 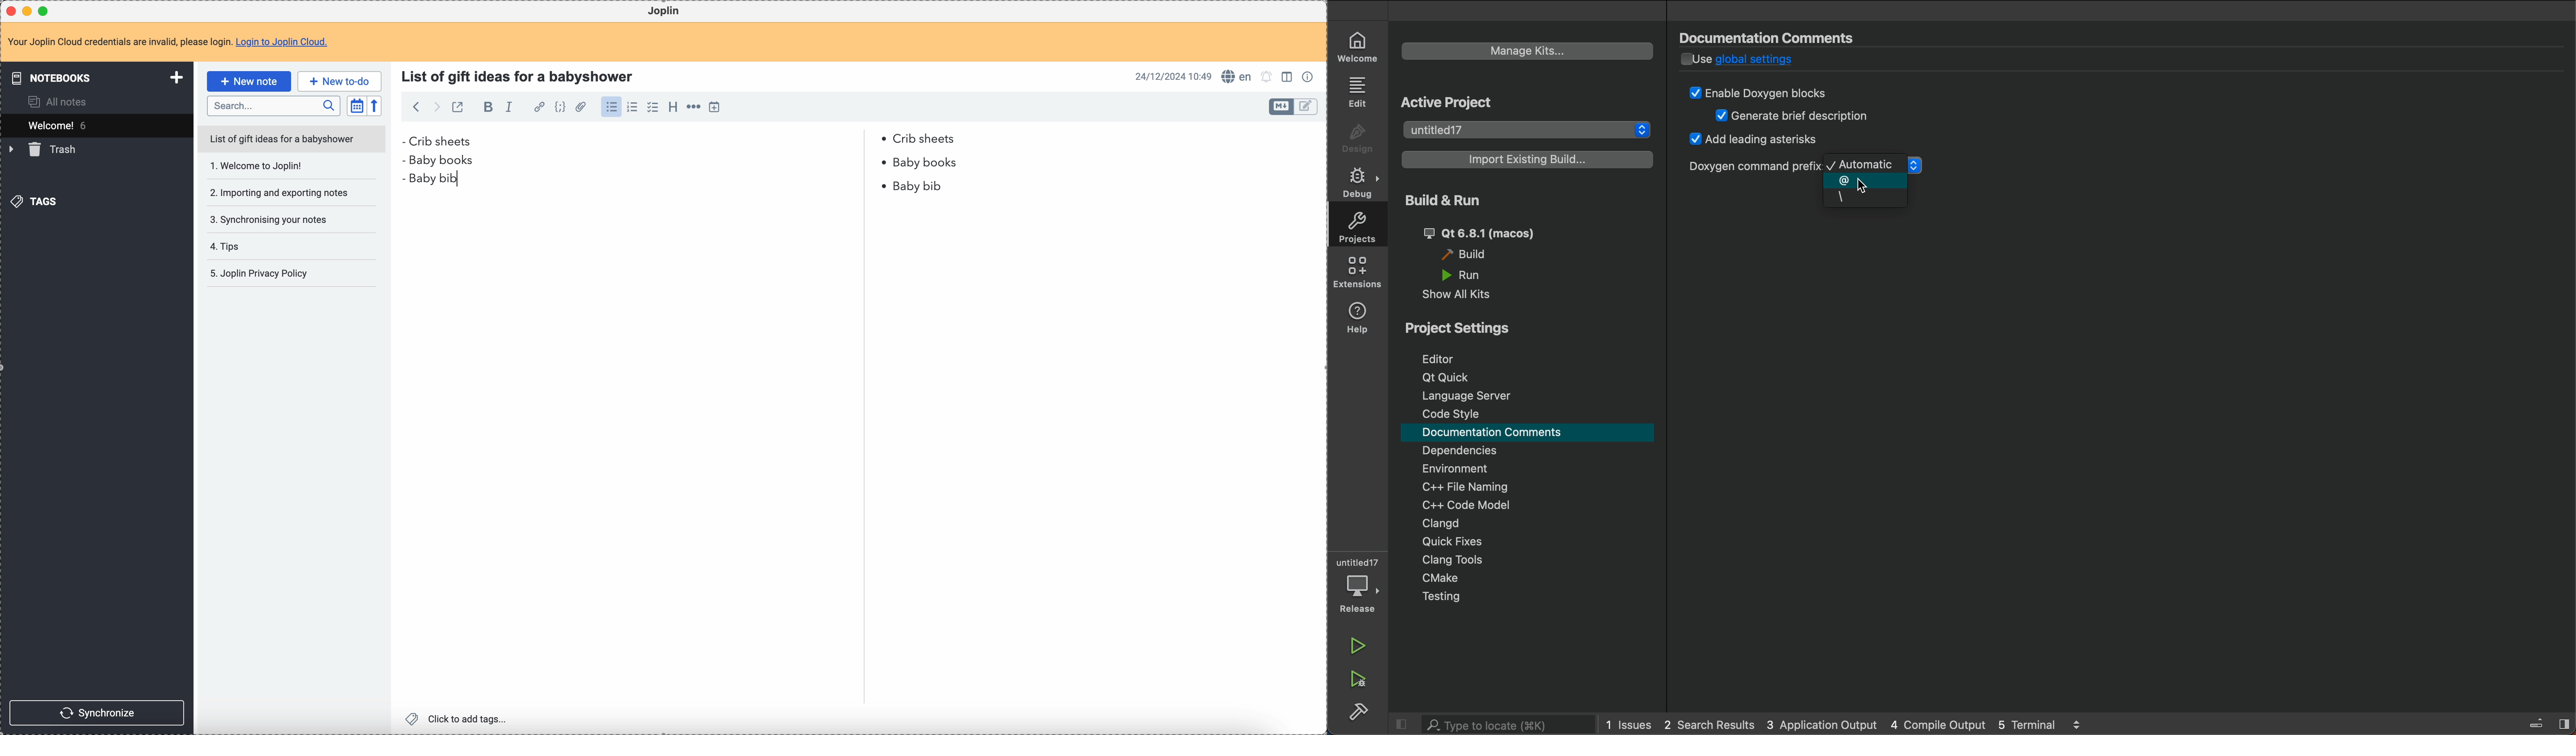 I want to click on insert time, so click(x=718, y=107).